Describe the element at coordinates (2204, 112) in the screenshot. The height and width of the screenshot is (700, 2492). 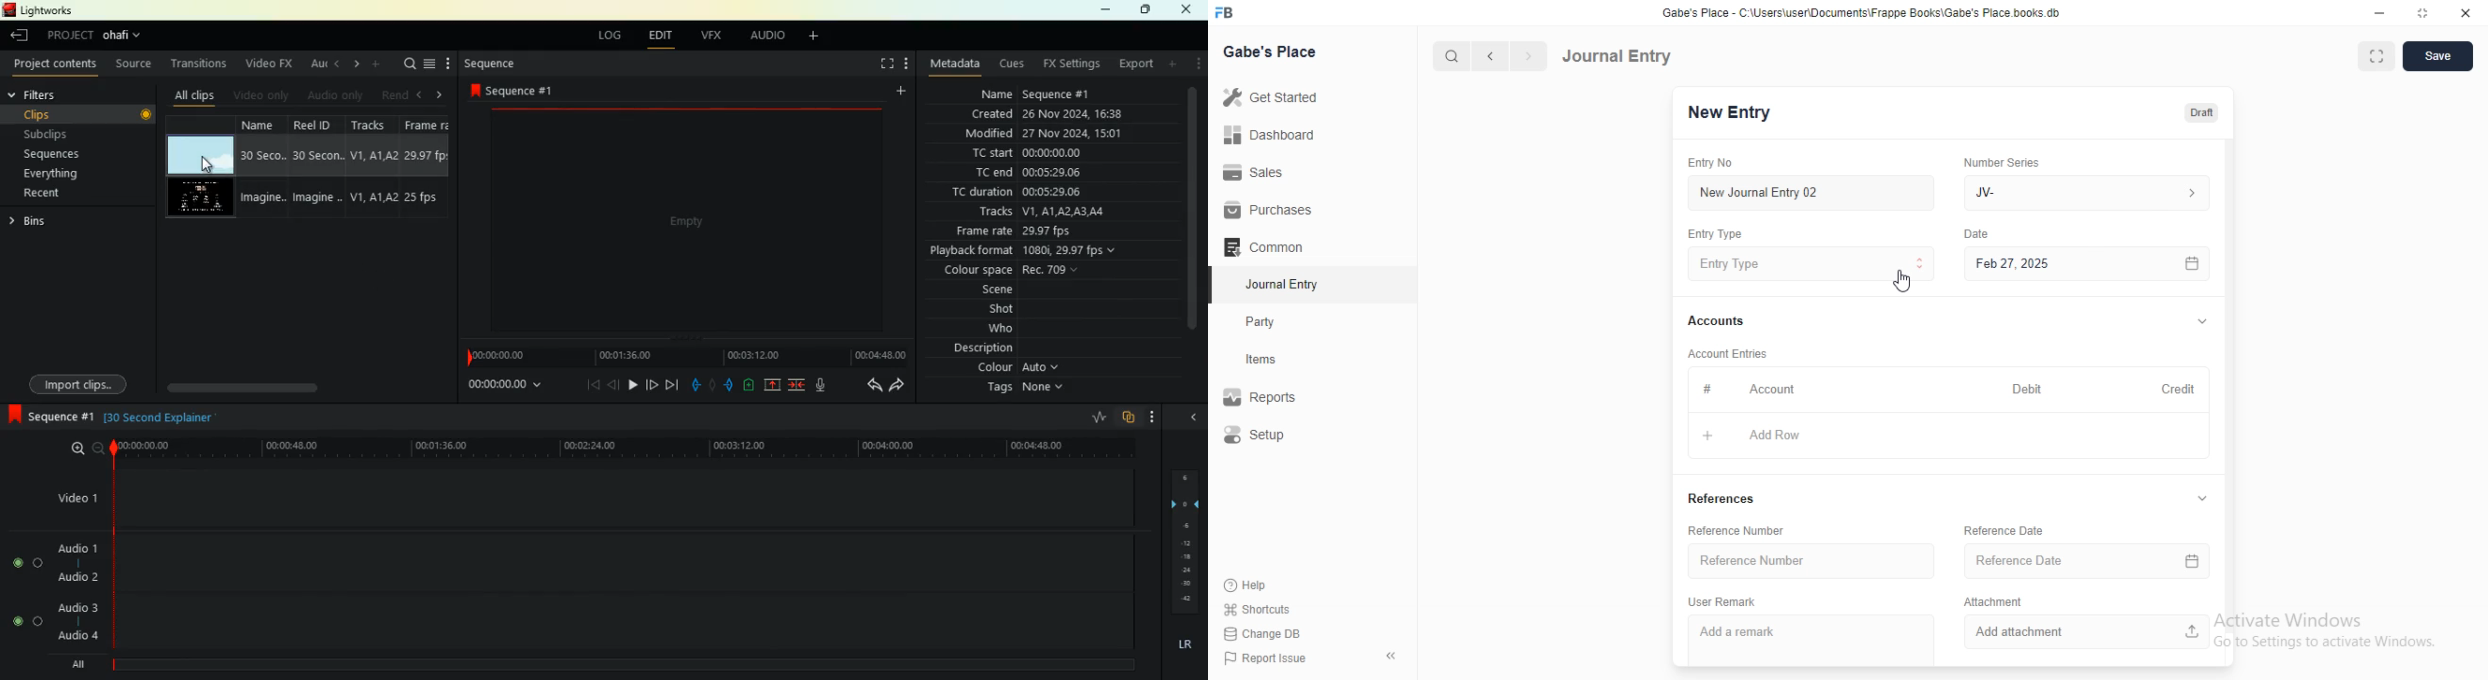
I see `Draft` at that location.